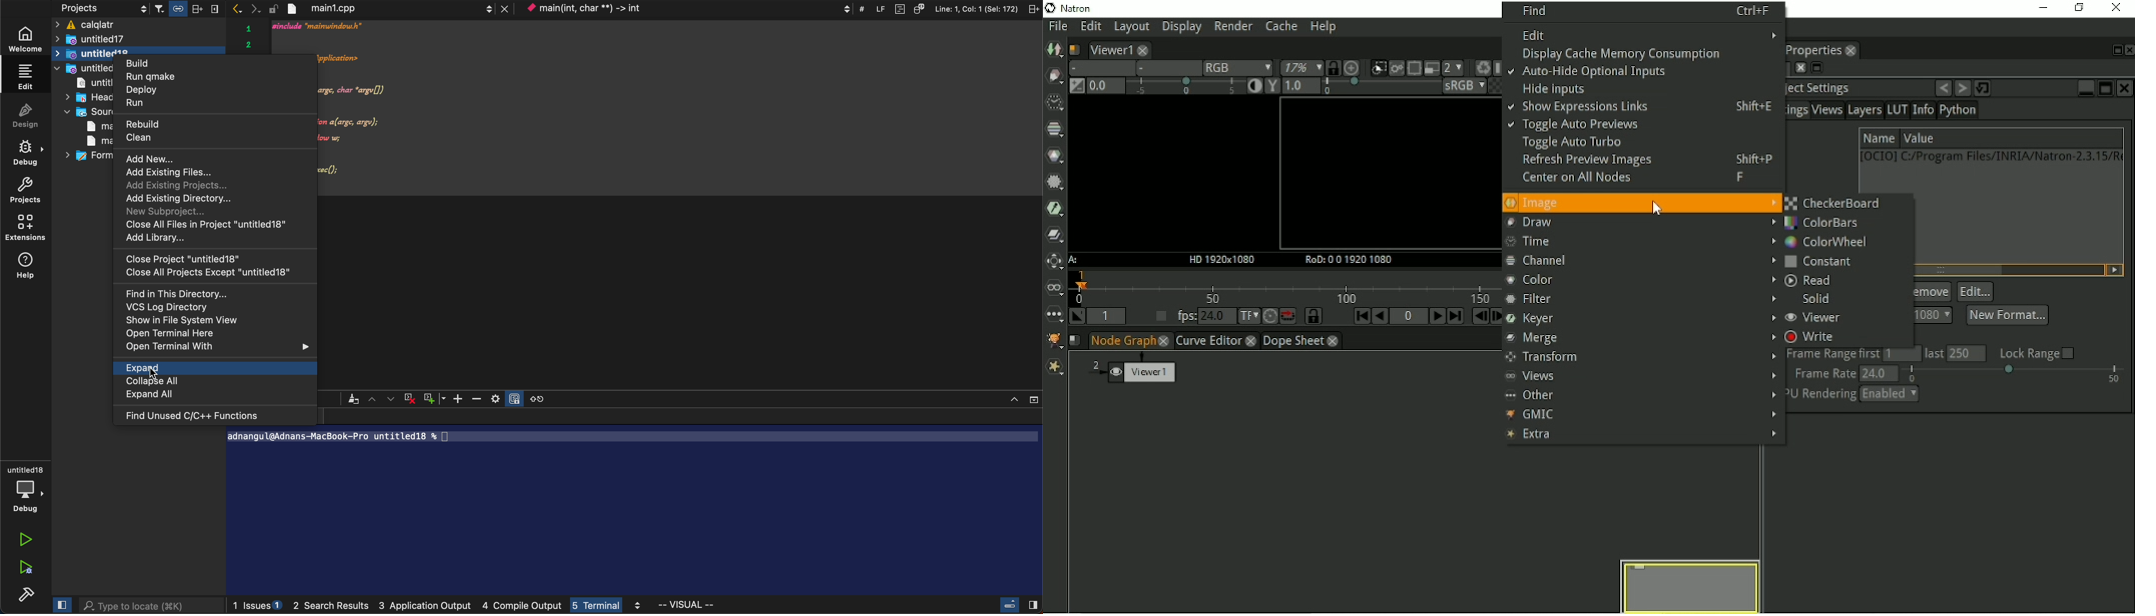  I want to click on link, so click(177, 8).